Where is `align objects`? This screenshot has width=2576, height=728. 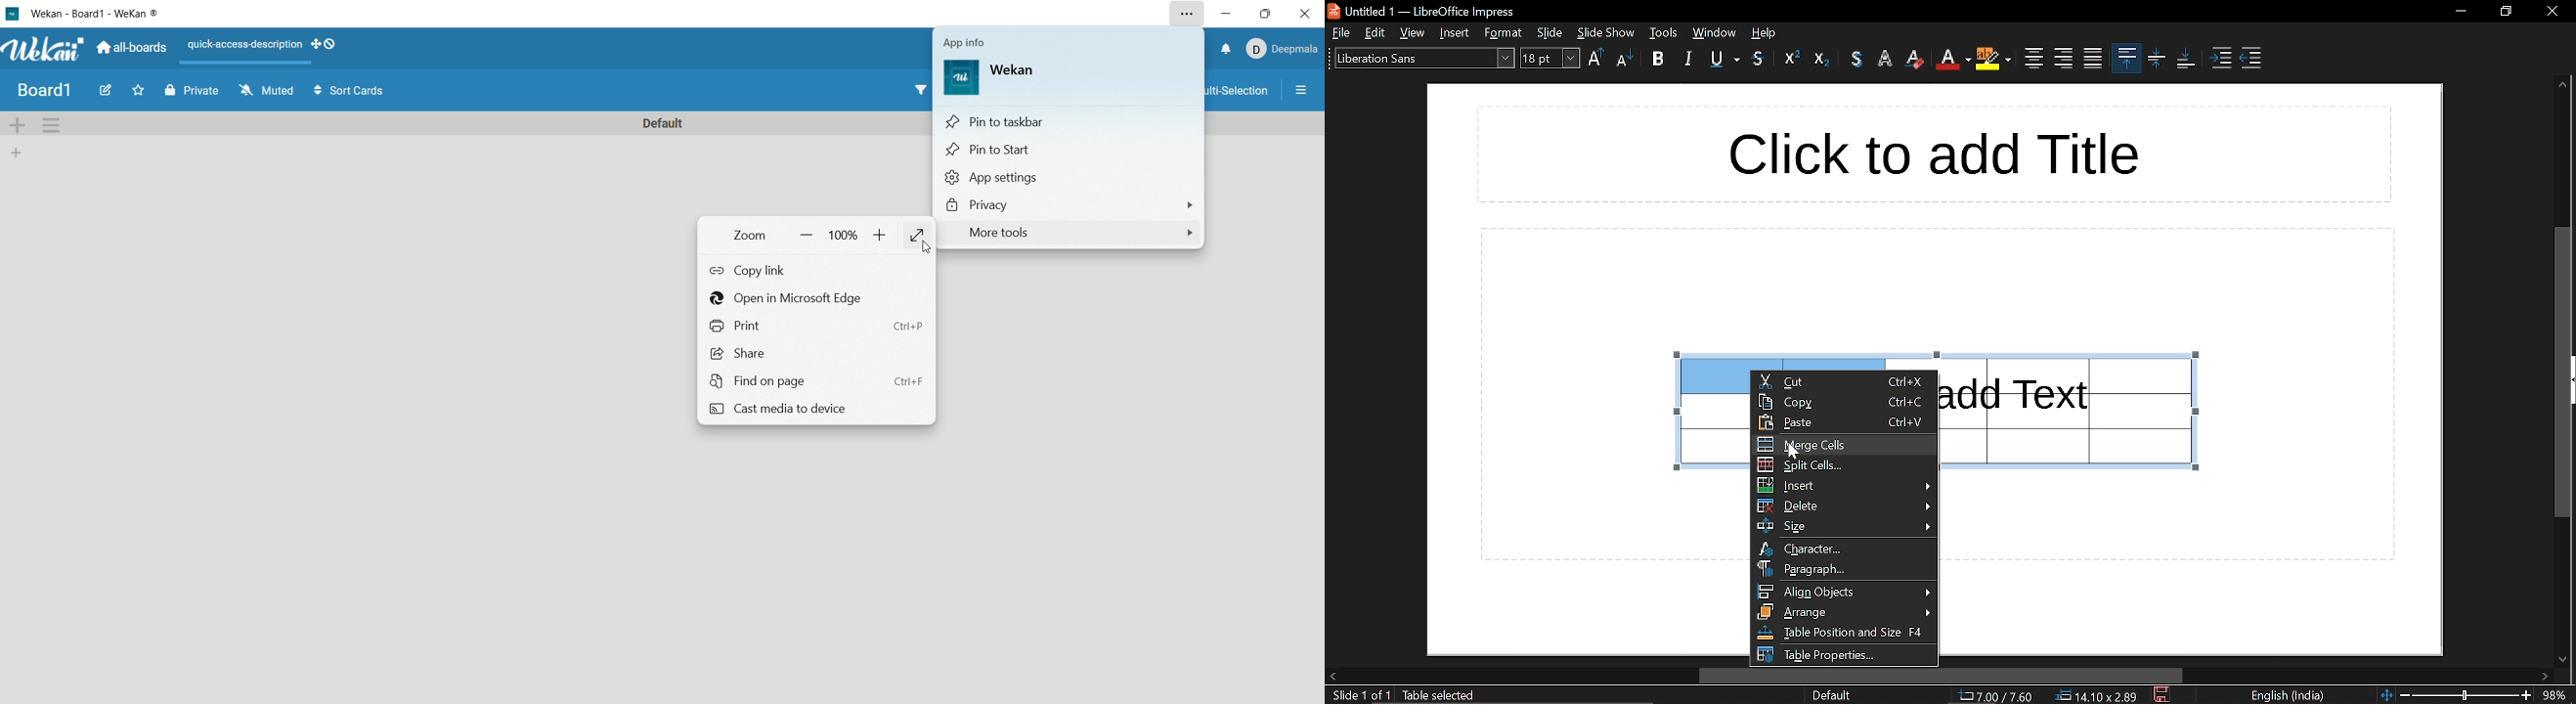 align objects is located at coordinates (1845, 593).